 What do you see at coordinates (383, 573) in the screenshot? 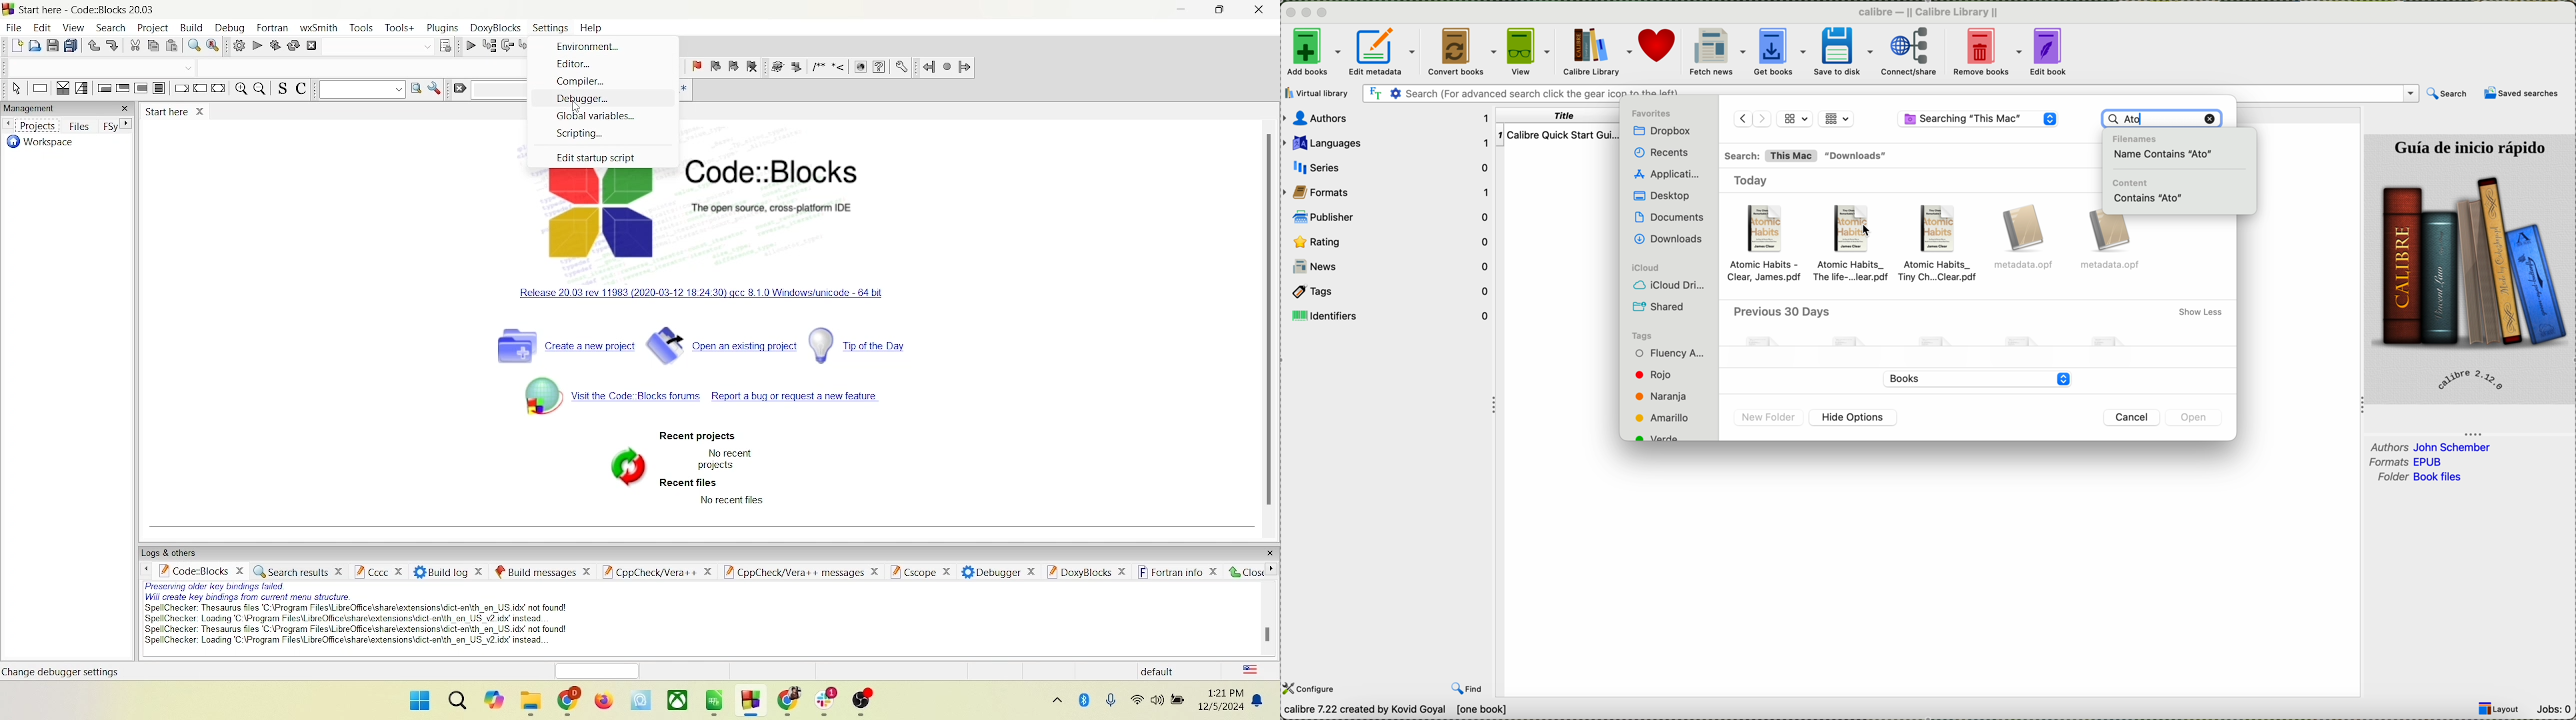
I see `Cccc` at bounding box center [383, 573].